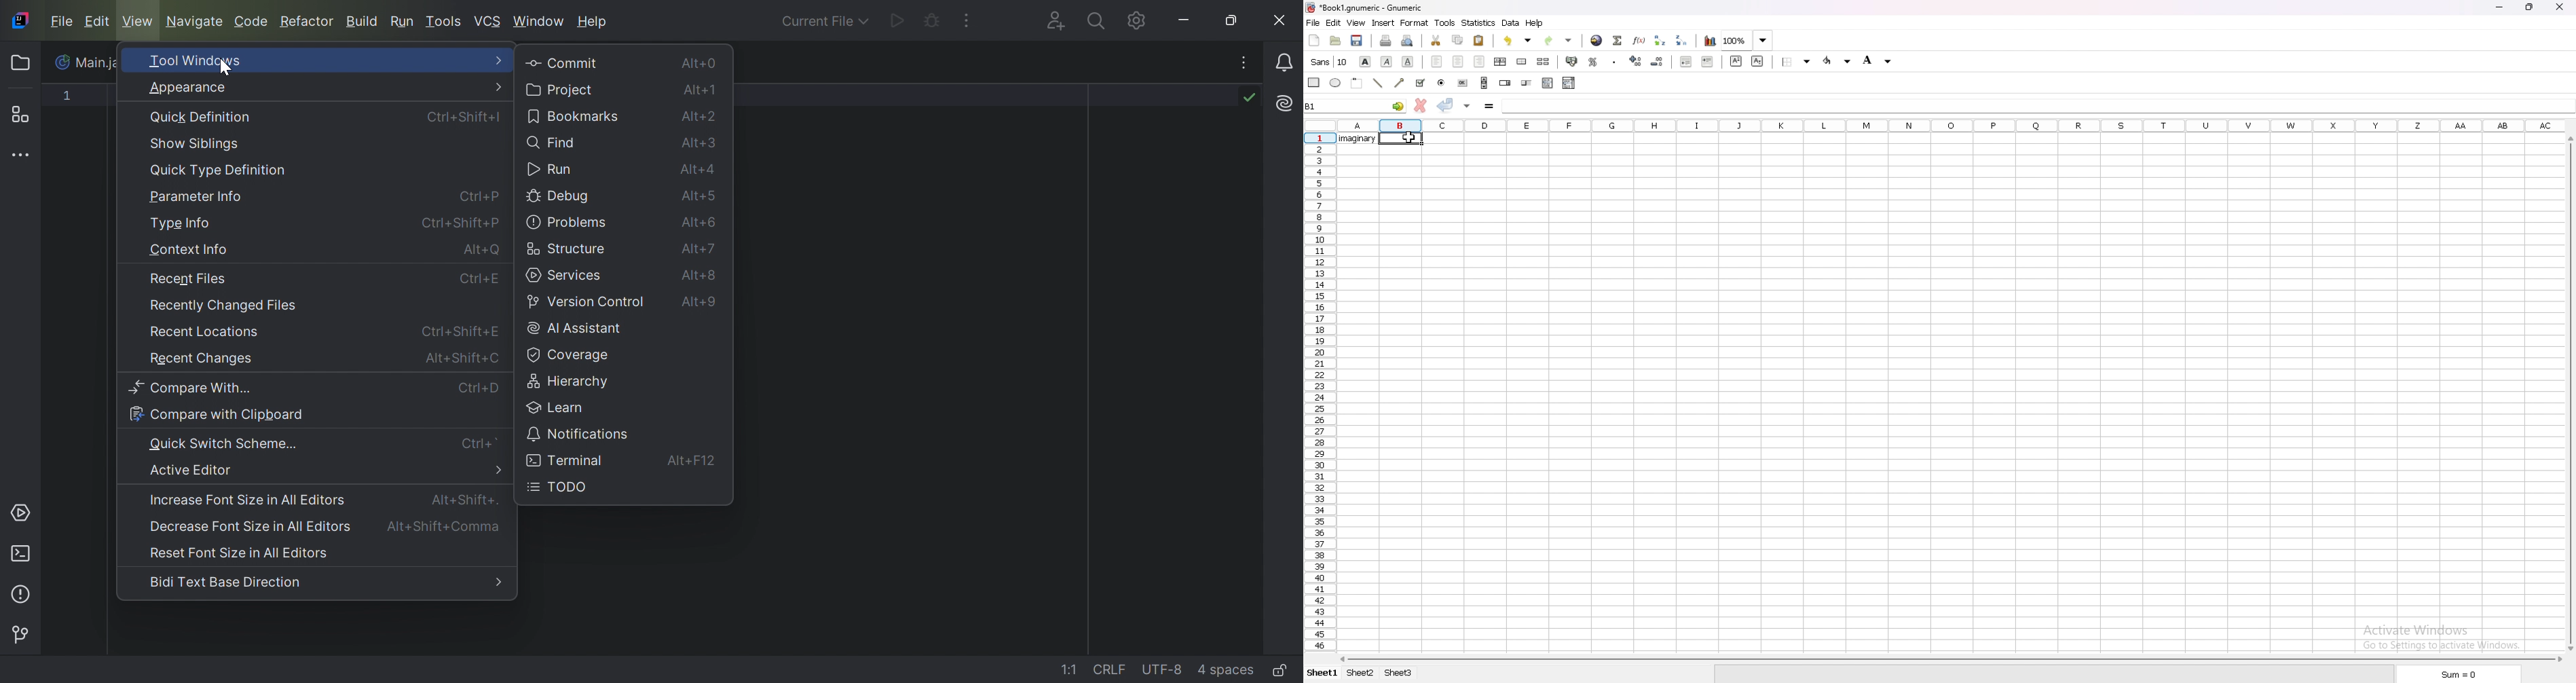  What do you see at coordinates (310, 22) in the screenshot?
I see `Refactor` at bounding box center [310, 22].